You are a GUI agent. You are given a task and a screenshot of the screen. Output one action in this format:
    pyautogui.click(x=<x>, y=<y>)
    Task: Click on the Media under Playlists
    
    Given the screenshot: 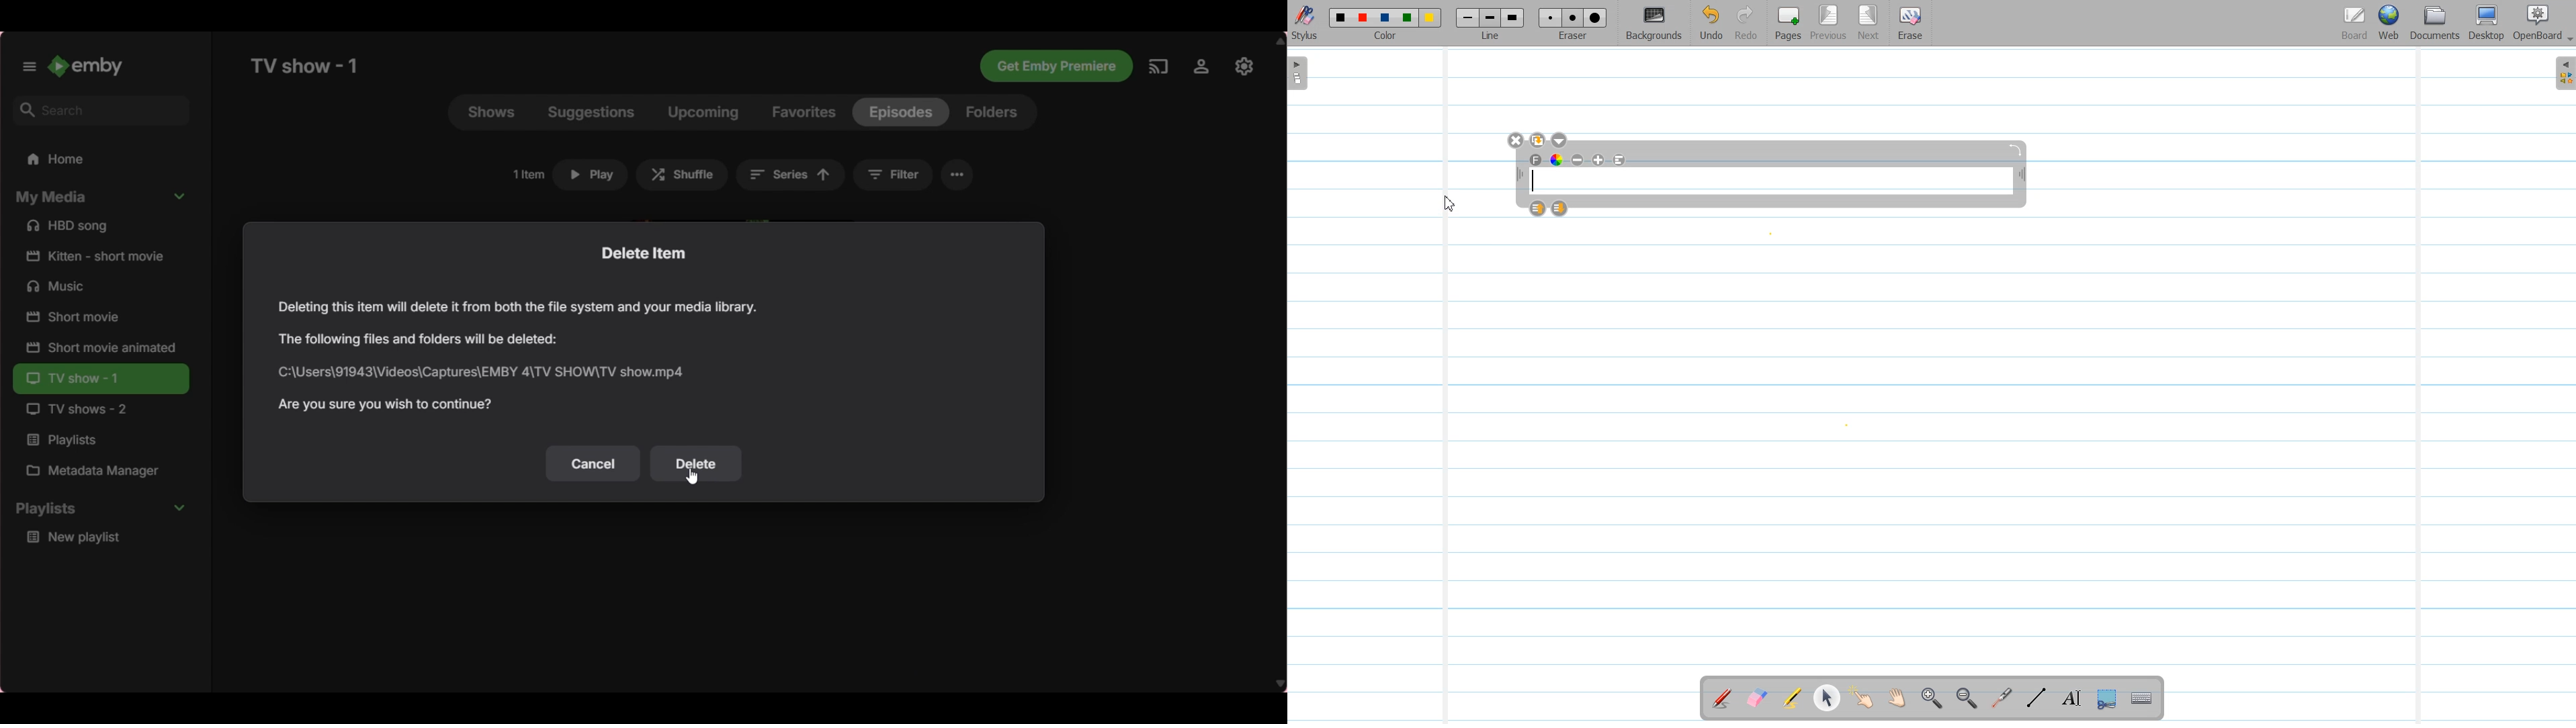 What is the action you would take?
    pyautogui.click(x=101, y=537)
    